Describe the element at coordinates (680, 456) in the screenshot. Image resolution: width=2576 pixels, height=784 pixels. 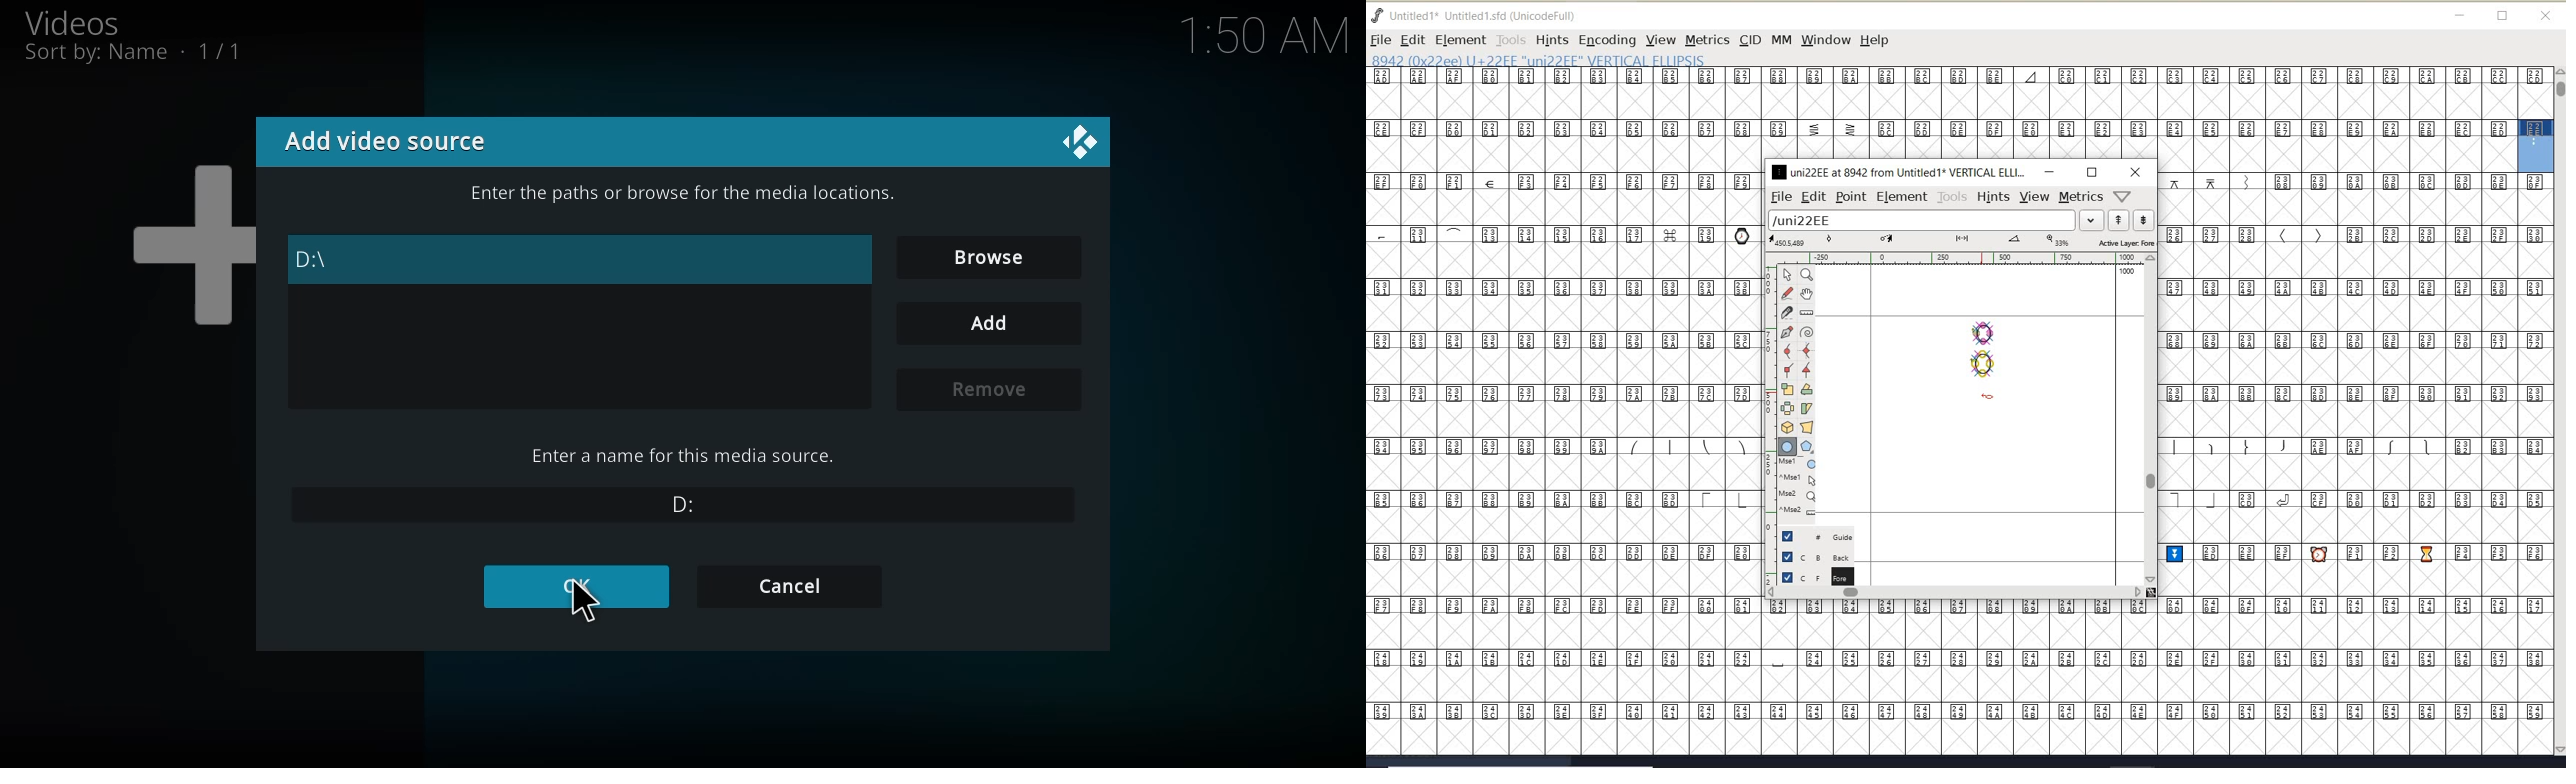
I see `enter a name ` at that location.